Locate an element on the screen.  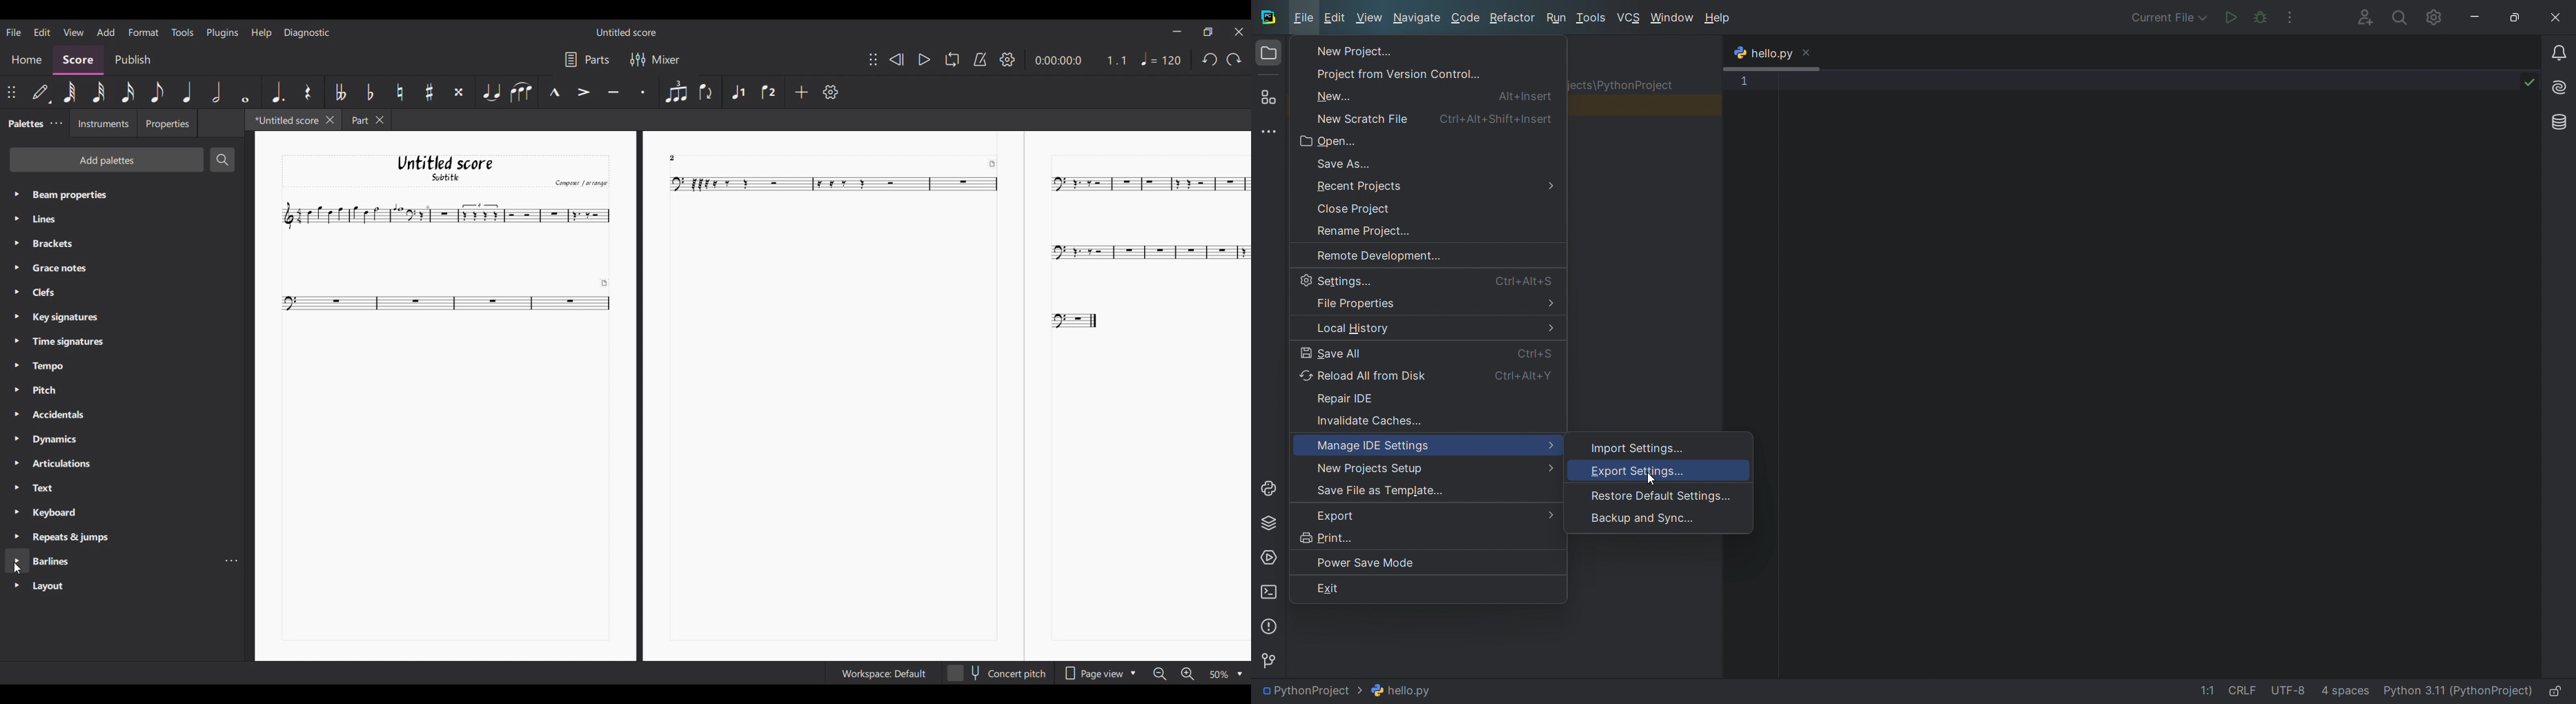
Format menu is located at coordinates (143, 32).